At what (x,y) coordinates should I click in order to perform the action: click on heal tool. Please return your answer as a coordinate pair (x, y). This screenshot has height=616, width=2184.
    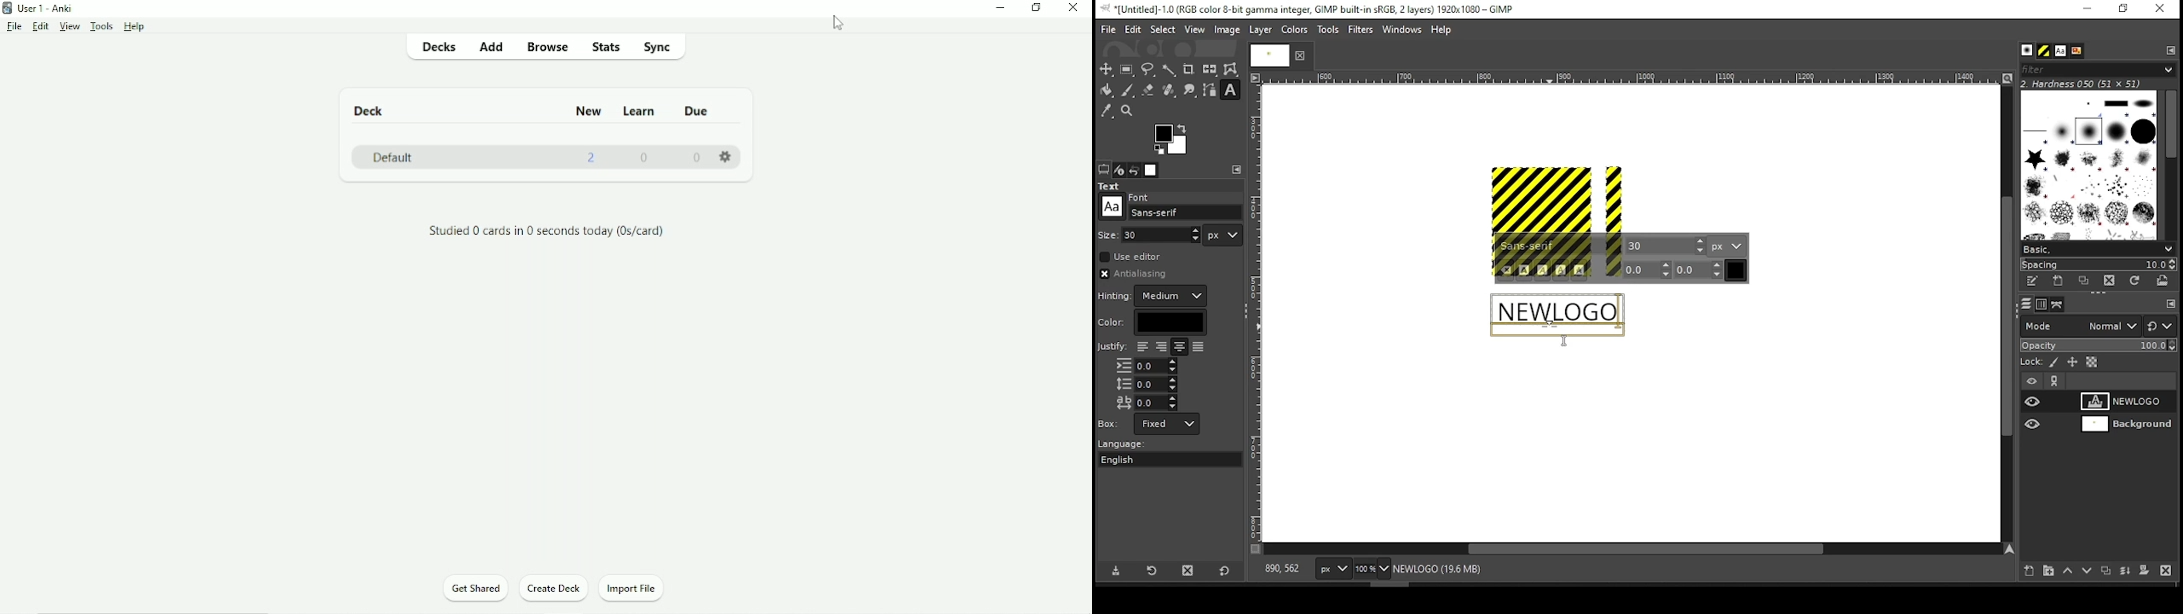
    Looking at the image, I should click on (1170, 91).